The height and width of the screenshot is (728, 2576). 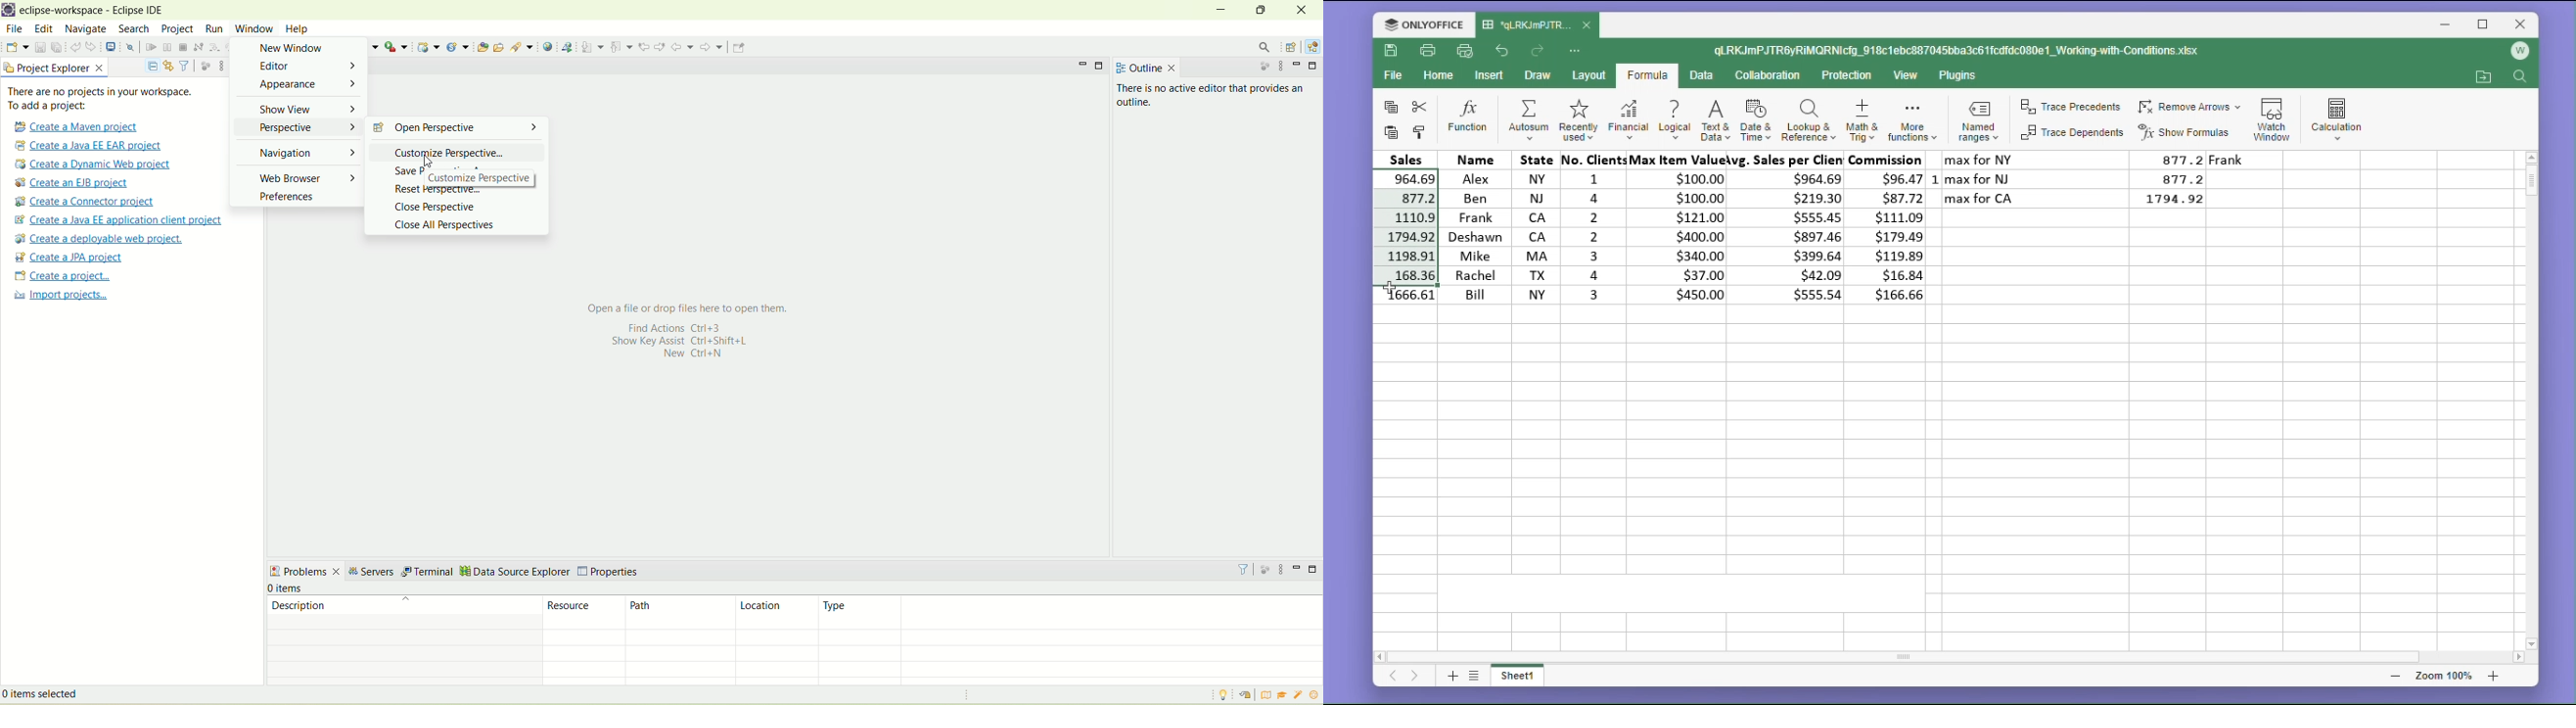 What do you see at coordinates (2531, 400) in the screenshot?
I see `vertical scroll bar` at bounding box center [2531, 400].